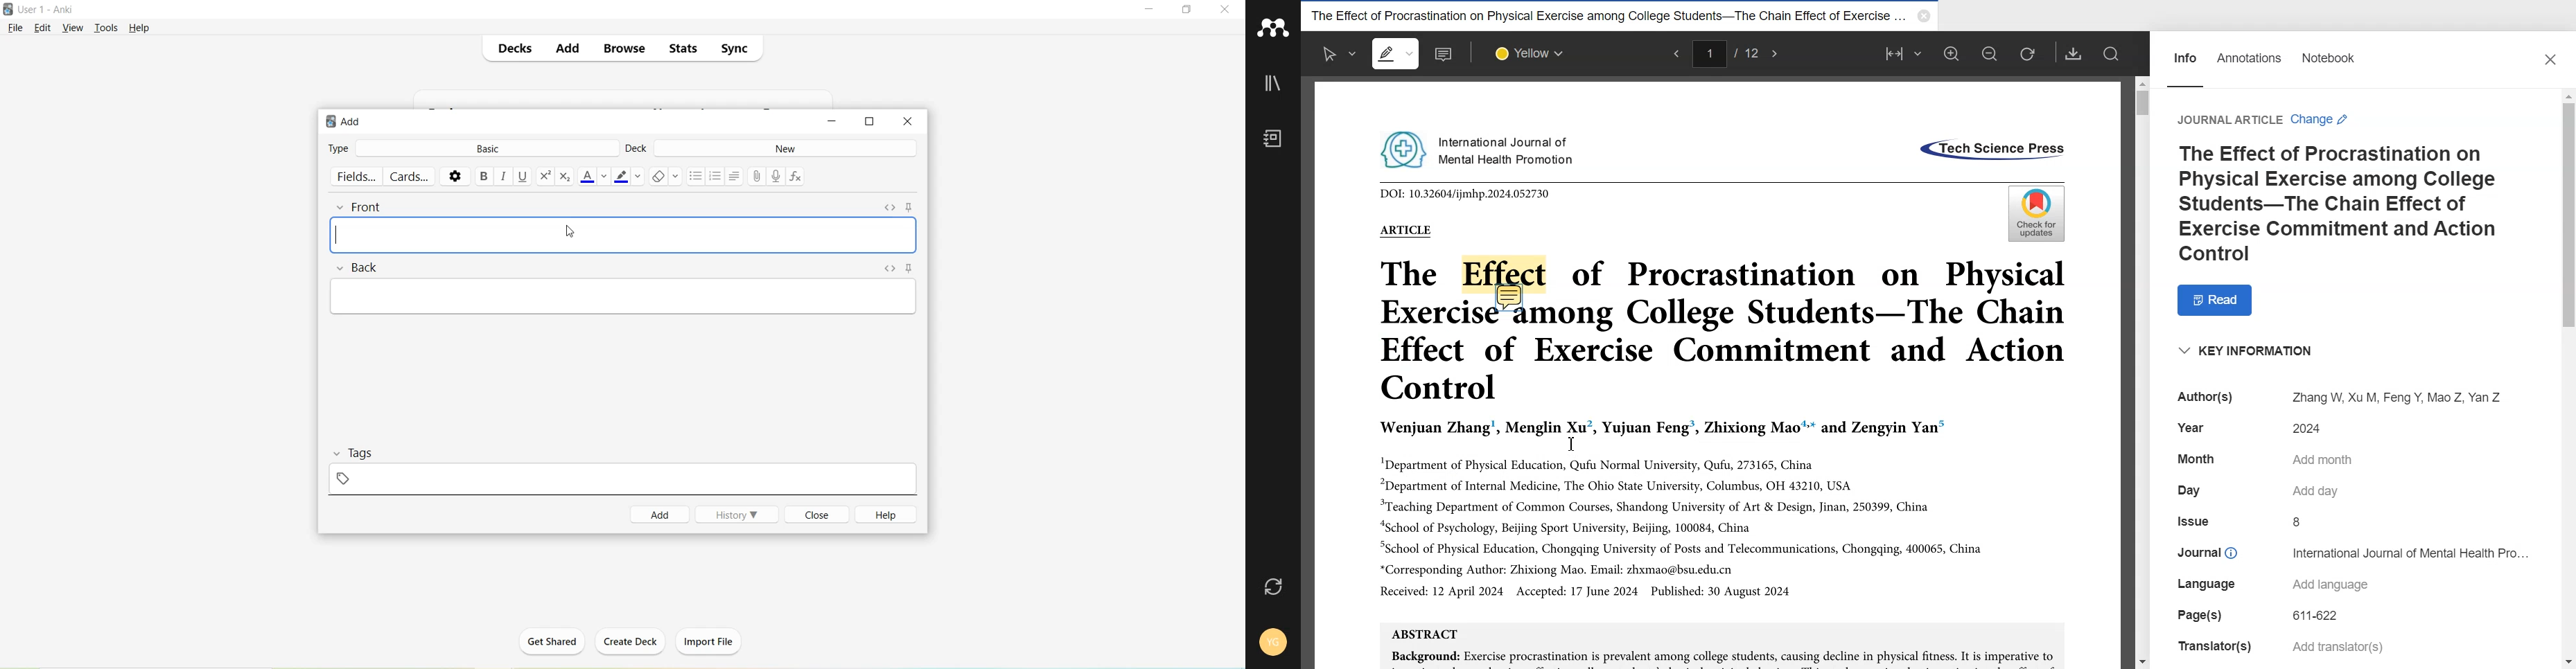  I want to click on Download, so click(2074, 53).